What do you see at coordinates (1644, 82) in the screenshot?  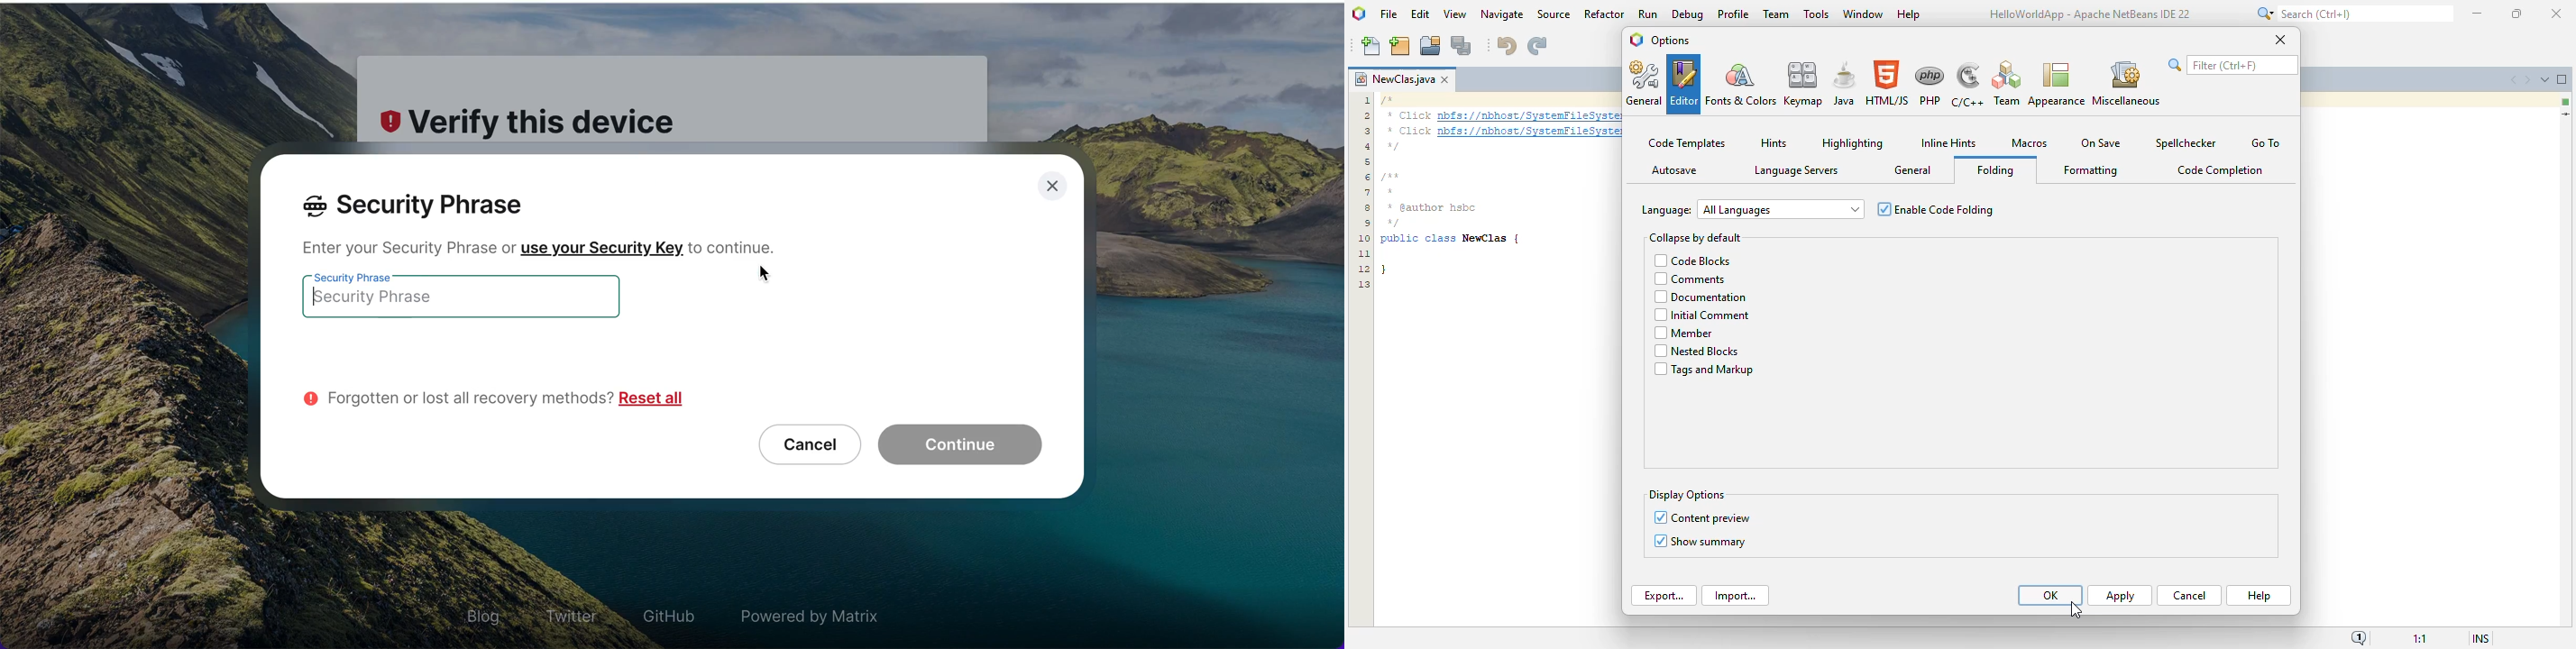 I see `general` at bounding box center [1644, 82].